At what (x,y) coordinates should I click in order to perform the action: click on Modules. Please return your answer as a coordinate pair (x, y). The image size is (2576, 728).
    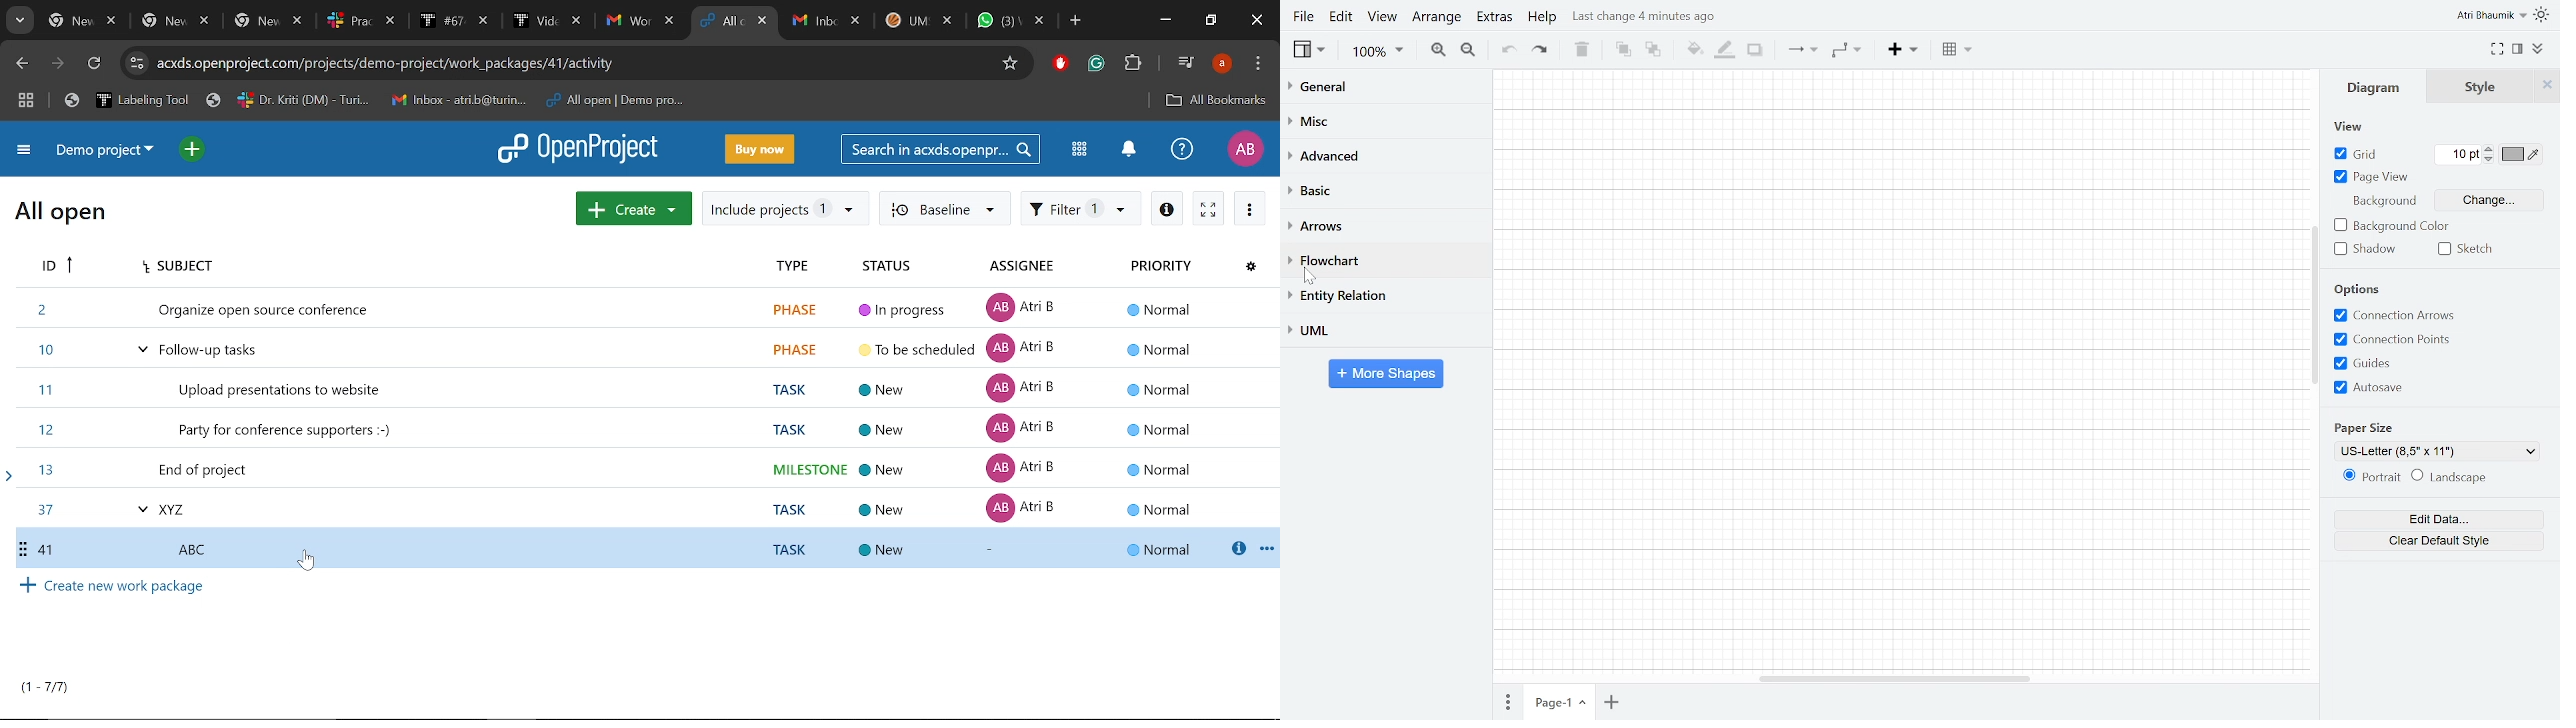
    Looking at the image, I should click on (1079, 149).